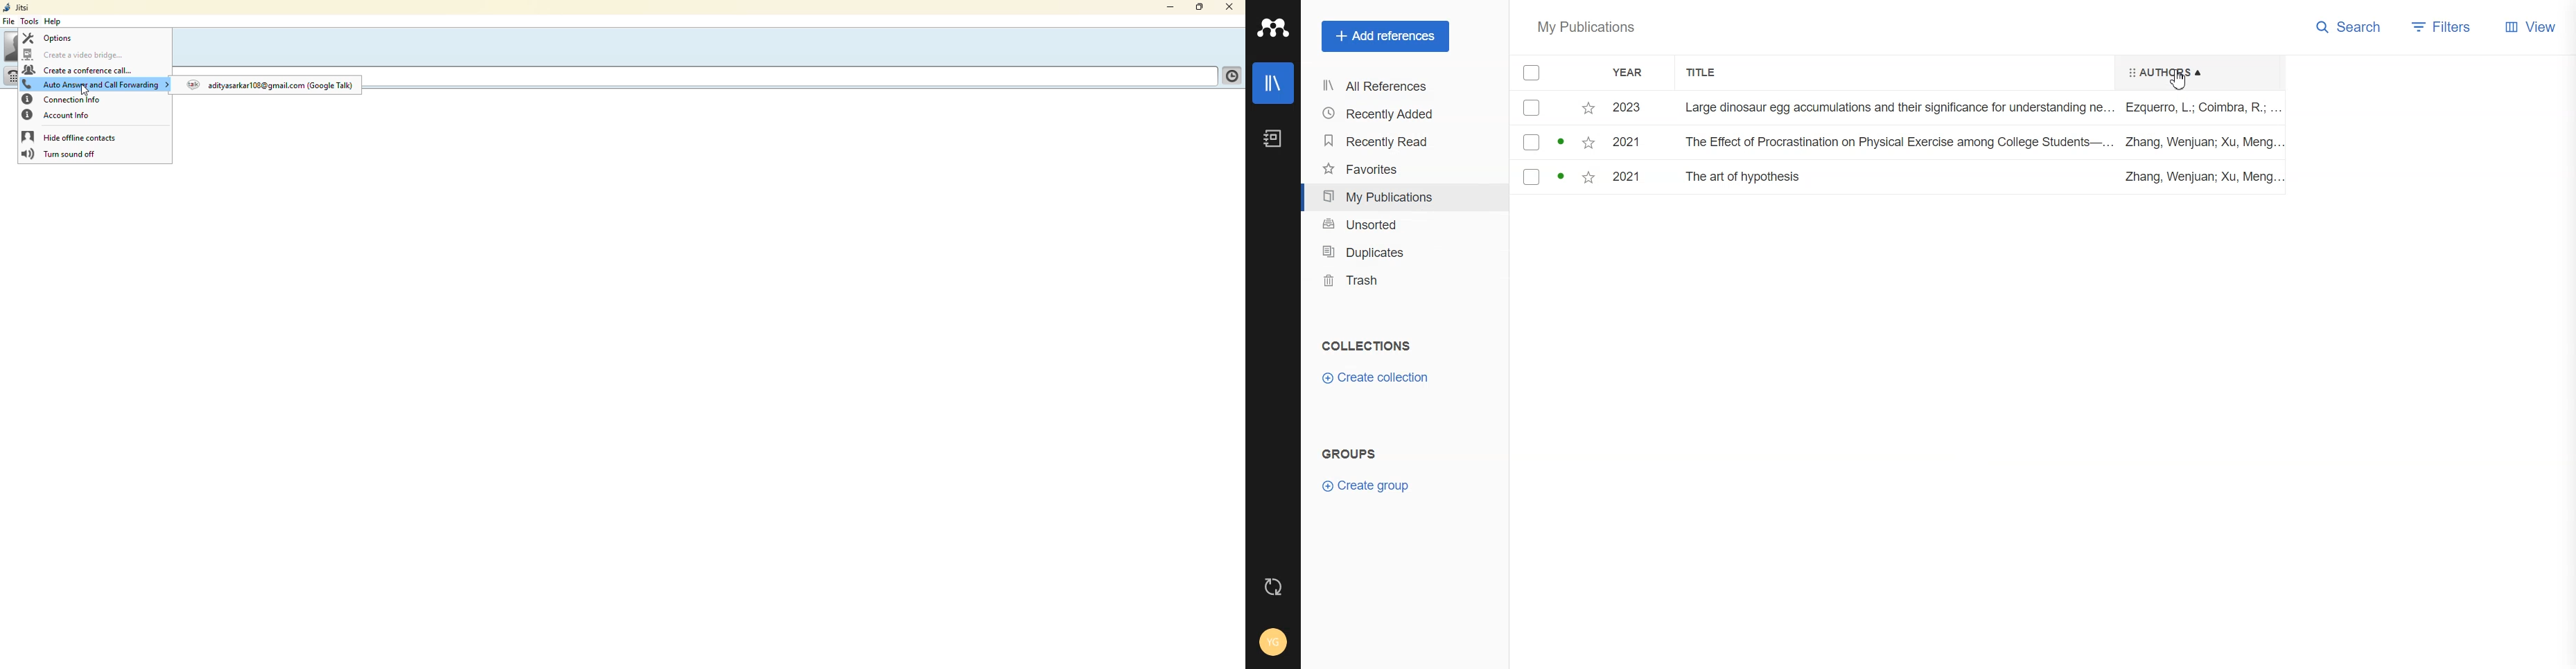 The height and width of the screenshot is (672, 2576). I want to click on 2023, so click(1626, 109).